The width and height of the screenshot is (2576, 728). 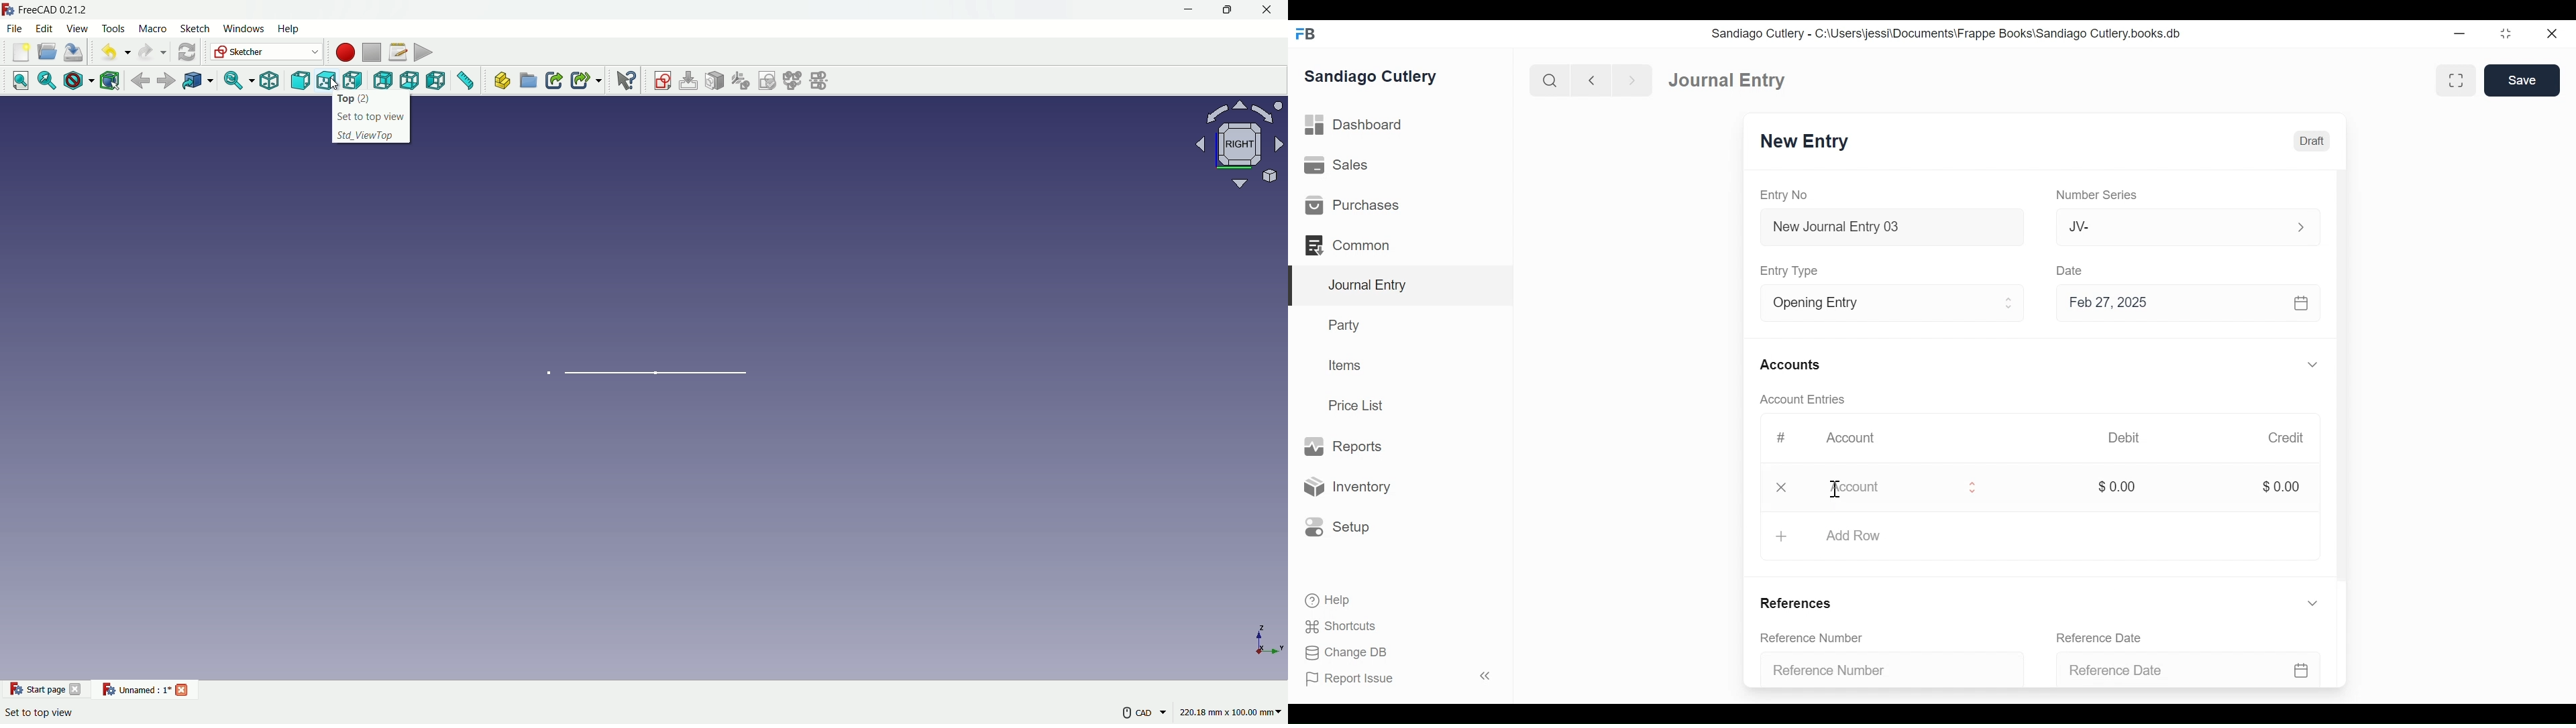 What do you see at coordinates (152, 29) in the screenshot?
I see `macro menu` at bounding box center [152, 29].